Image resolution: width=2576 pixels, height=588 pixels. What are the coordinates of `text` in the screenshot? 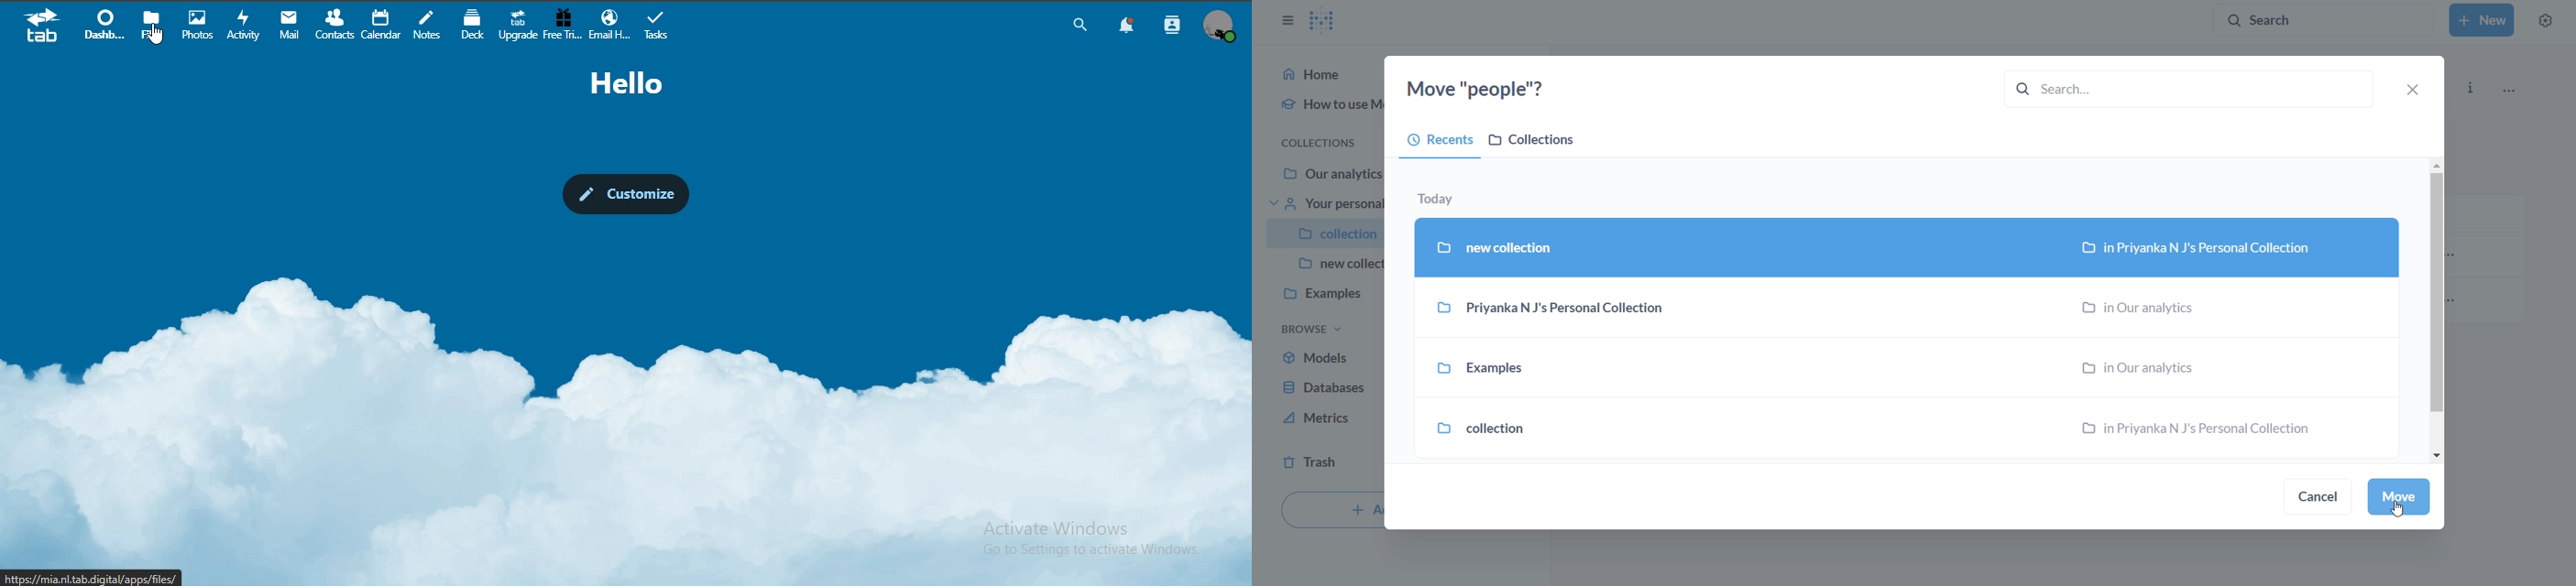 It's located at (627, 84).